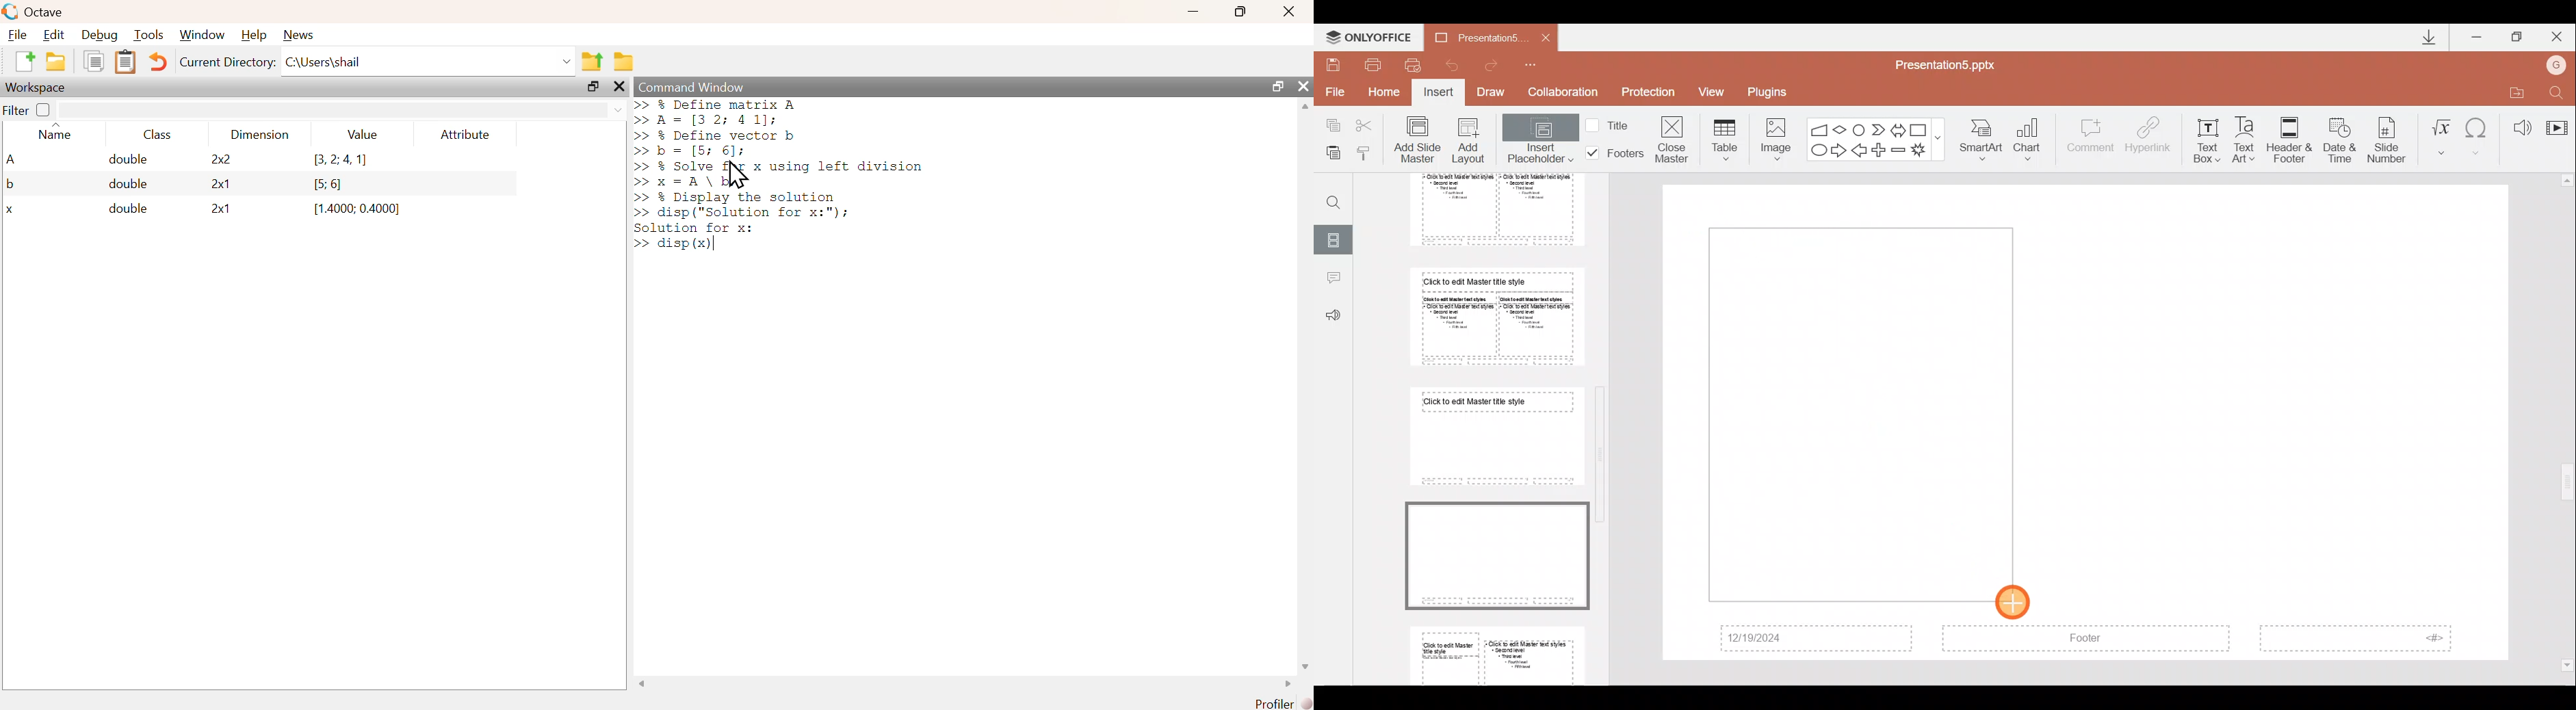 This screenshot has height=728, width=2576. I want to click on Chevron, so click(1877, 128).